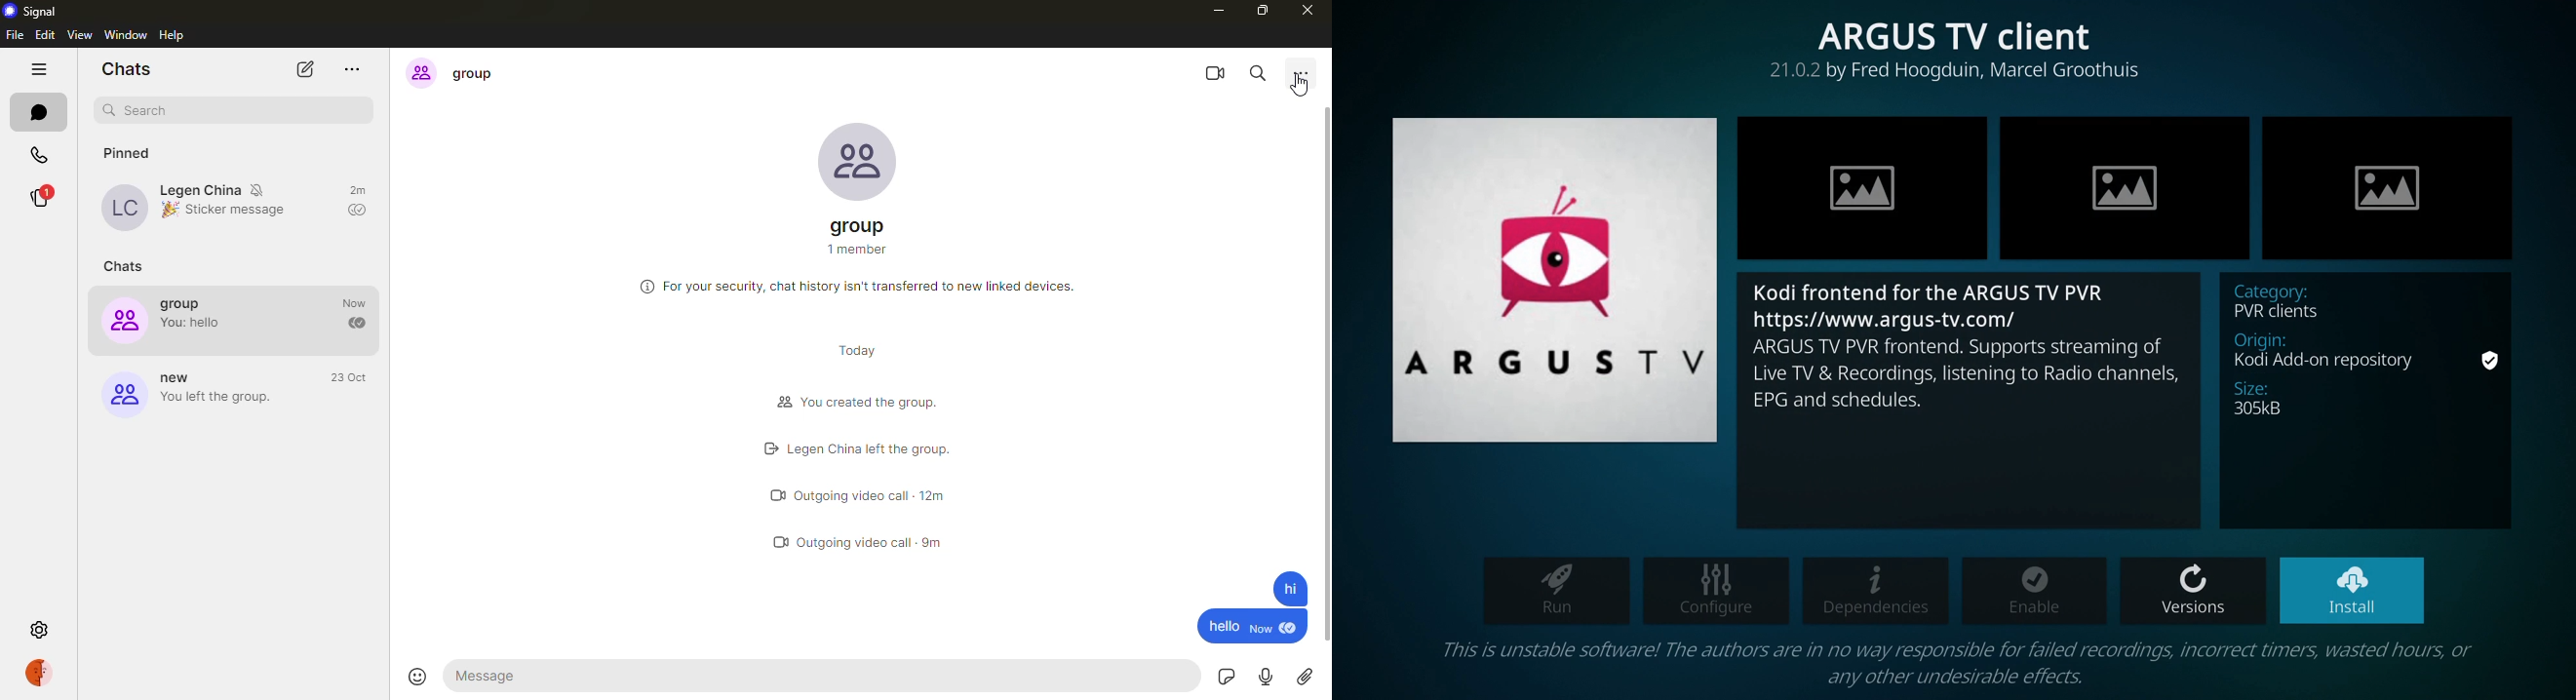 Image resolution: width=2576 pixels, height=700 pixels. Describe the element at coordinates (1962, 664) in the screenshot. I see `This is unstable software! The authors are in no way responsible for failed recordings, incorrect timers, wasted hours, or
any other undesirable effects.` at that location.